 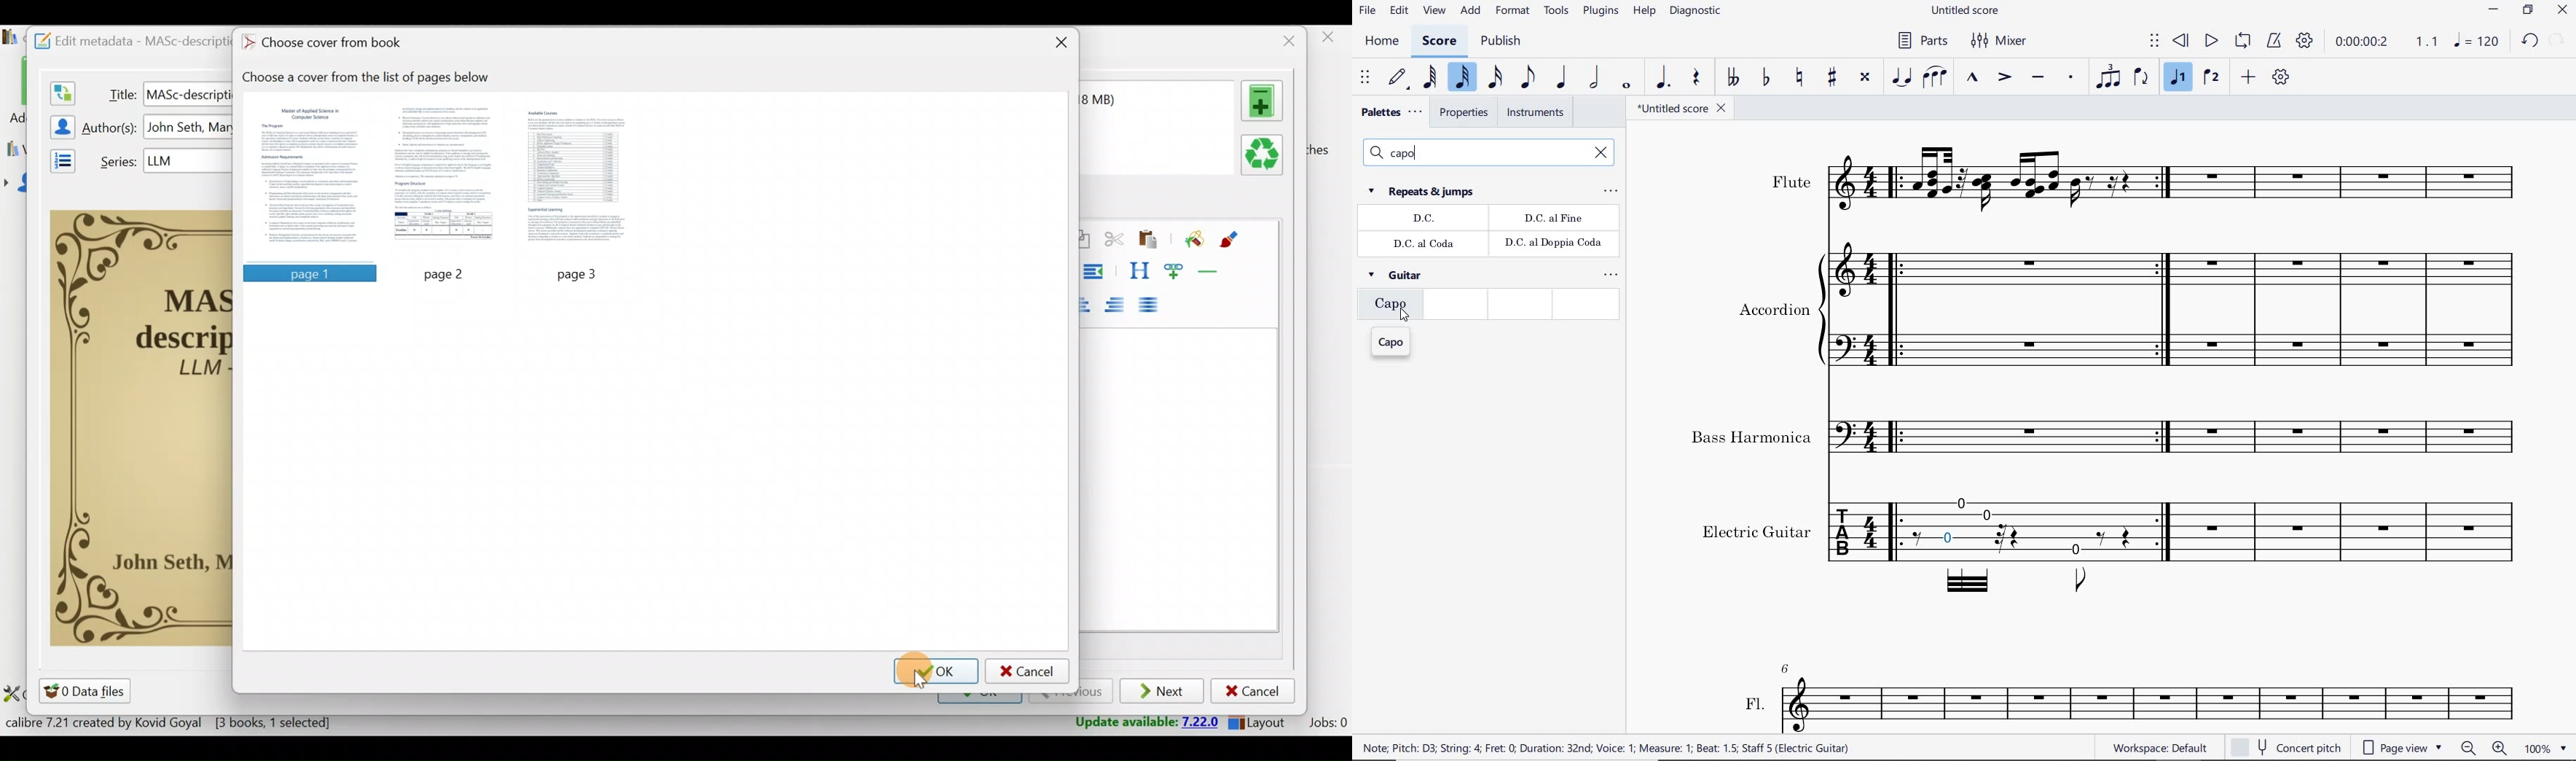 What do you see at coordinates (2282, 78) in the screenshot?
I see `customize toolbar` at bounding box center [2282, 78].